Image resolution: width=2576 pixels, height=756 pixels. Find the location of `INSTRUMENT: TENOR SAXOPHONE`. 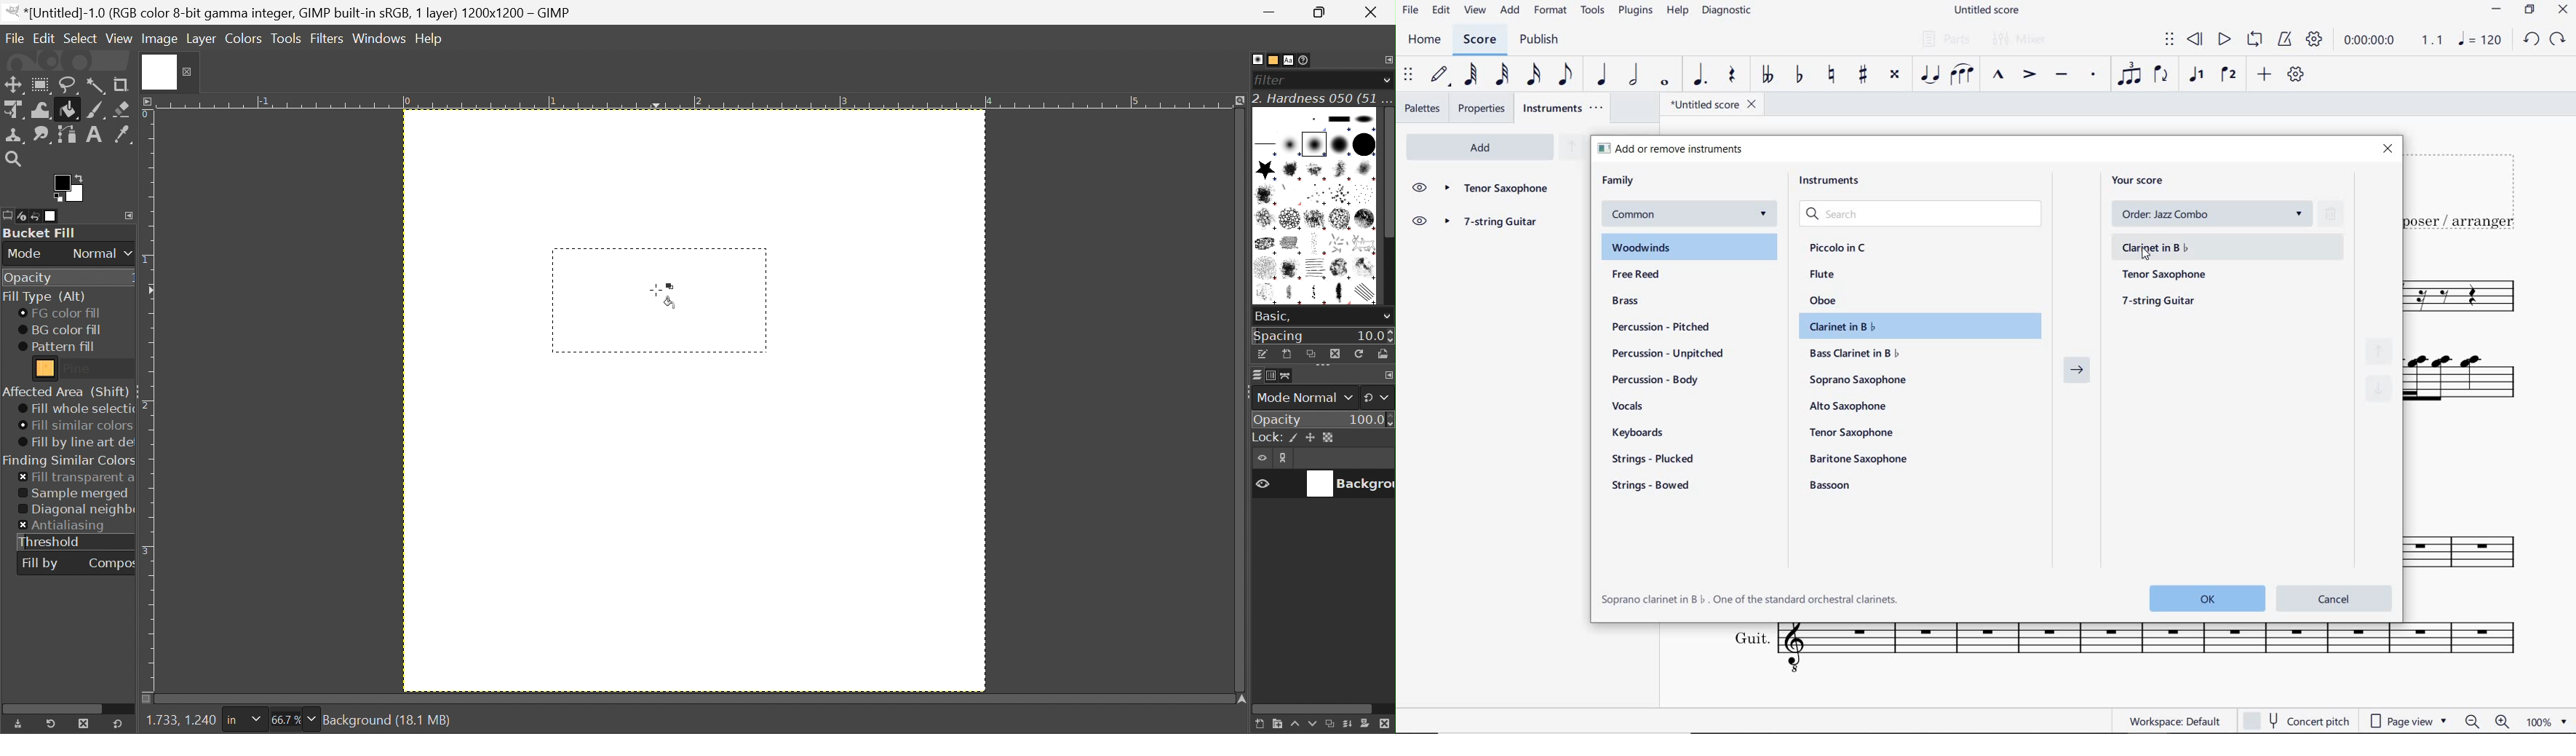

INSTRUMENT: TENOR SAXOPHONE is located at coordinates (2470, 297).